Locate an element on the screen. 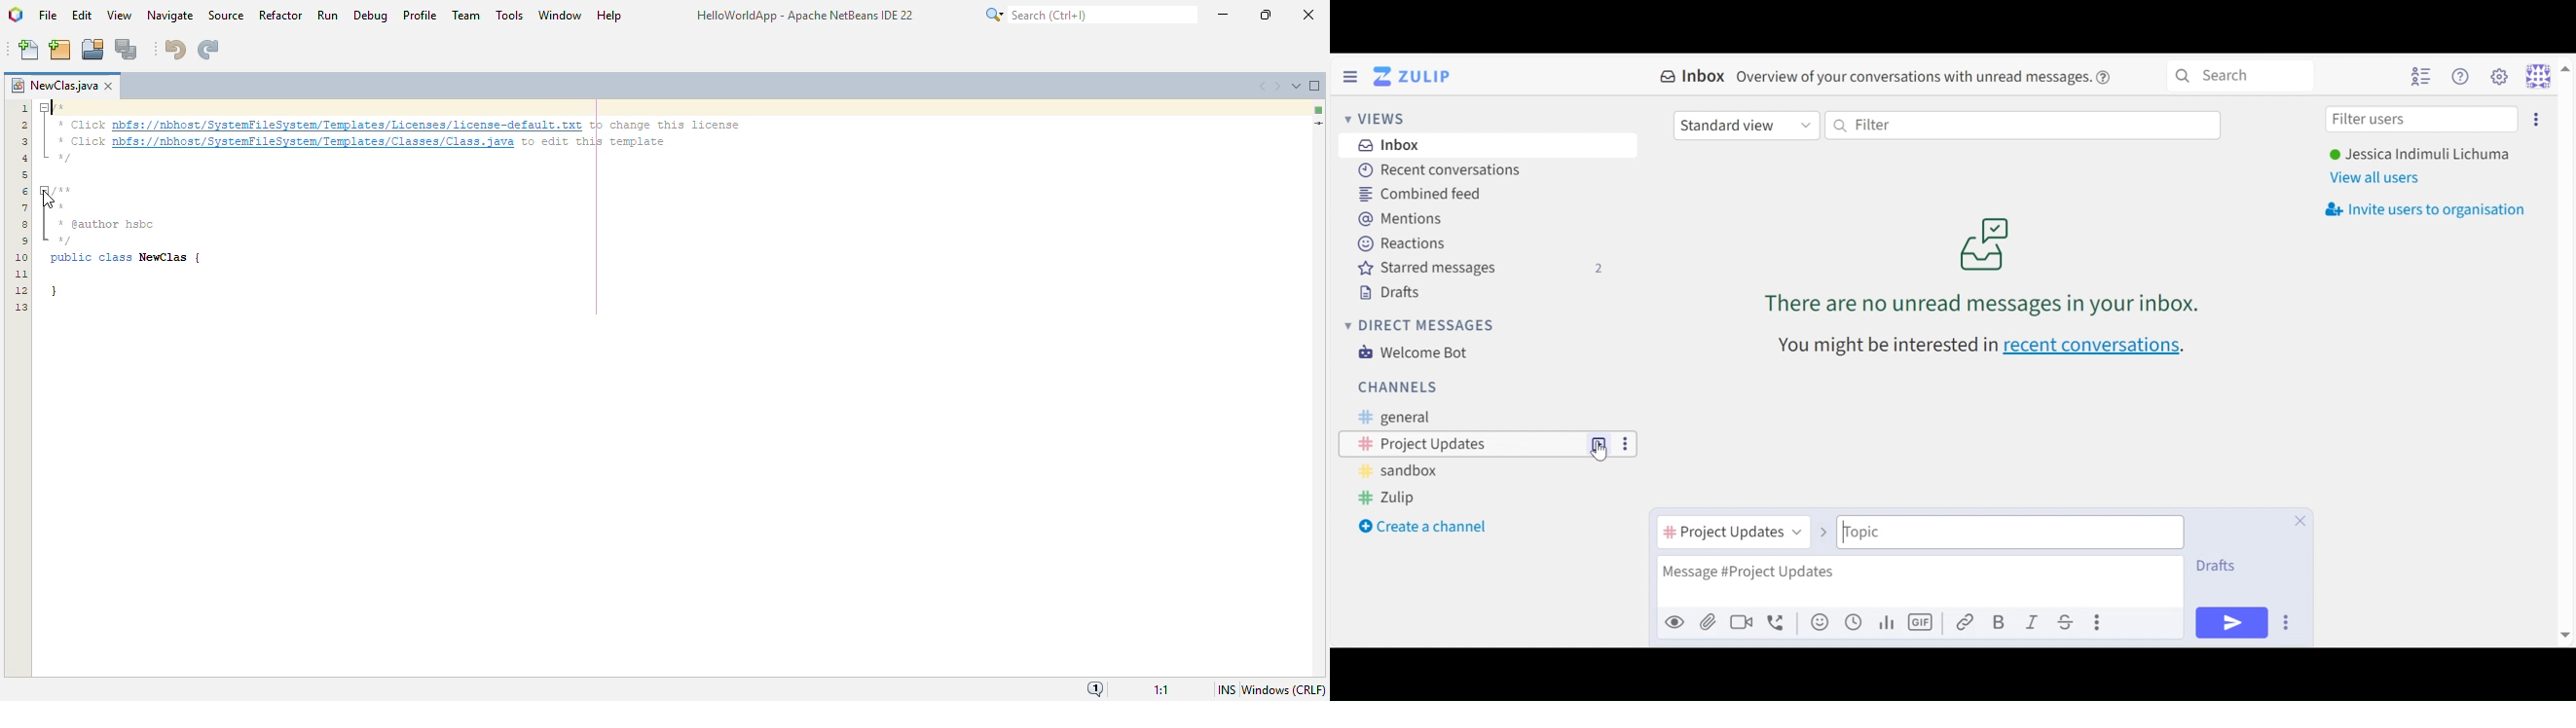 Image resolution: width=2576 pixels, height=728 pixels. Add voice call is located at coordinates (1777, 622).